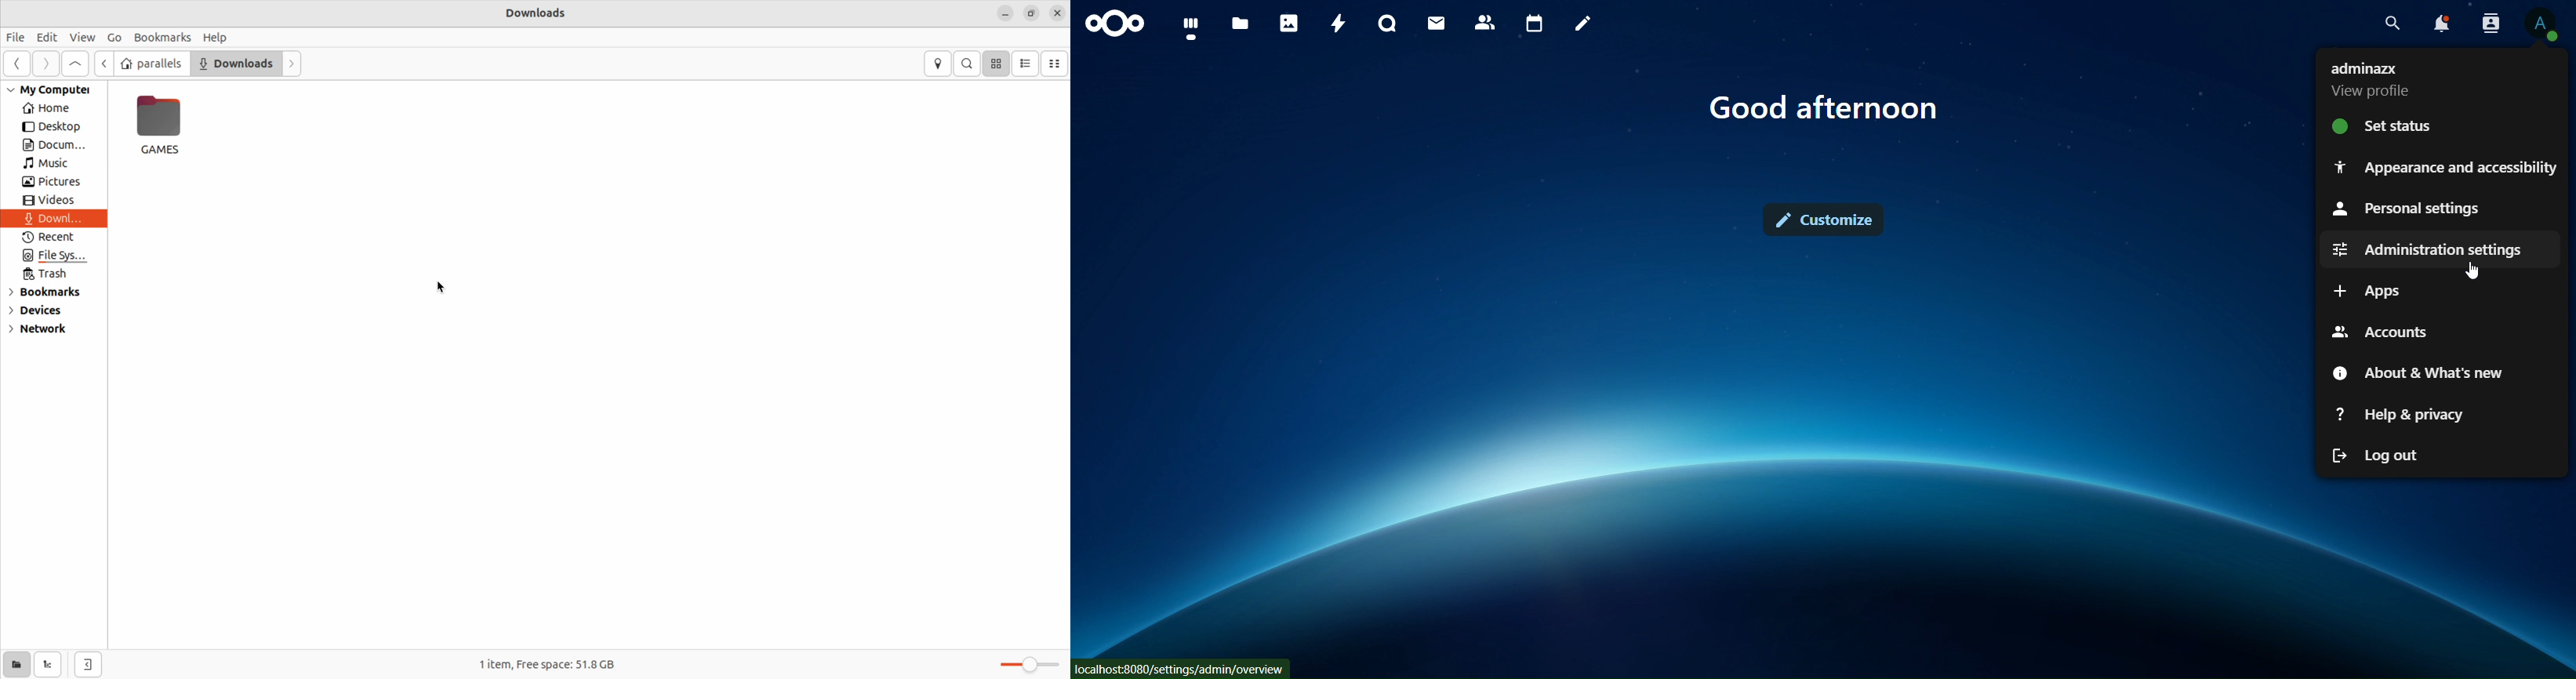  What do you see at coordinates (2380, 330) in the screenshot?
I see `accounts` at bounding box center [2380, 330].